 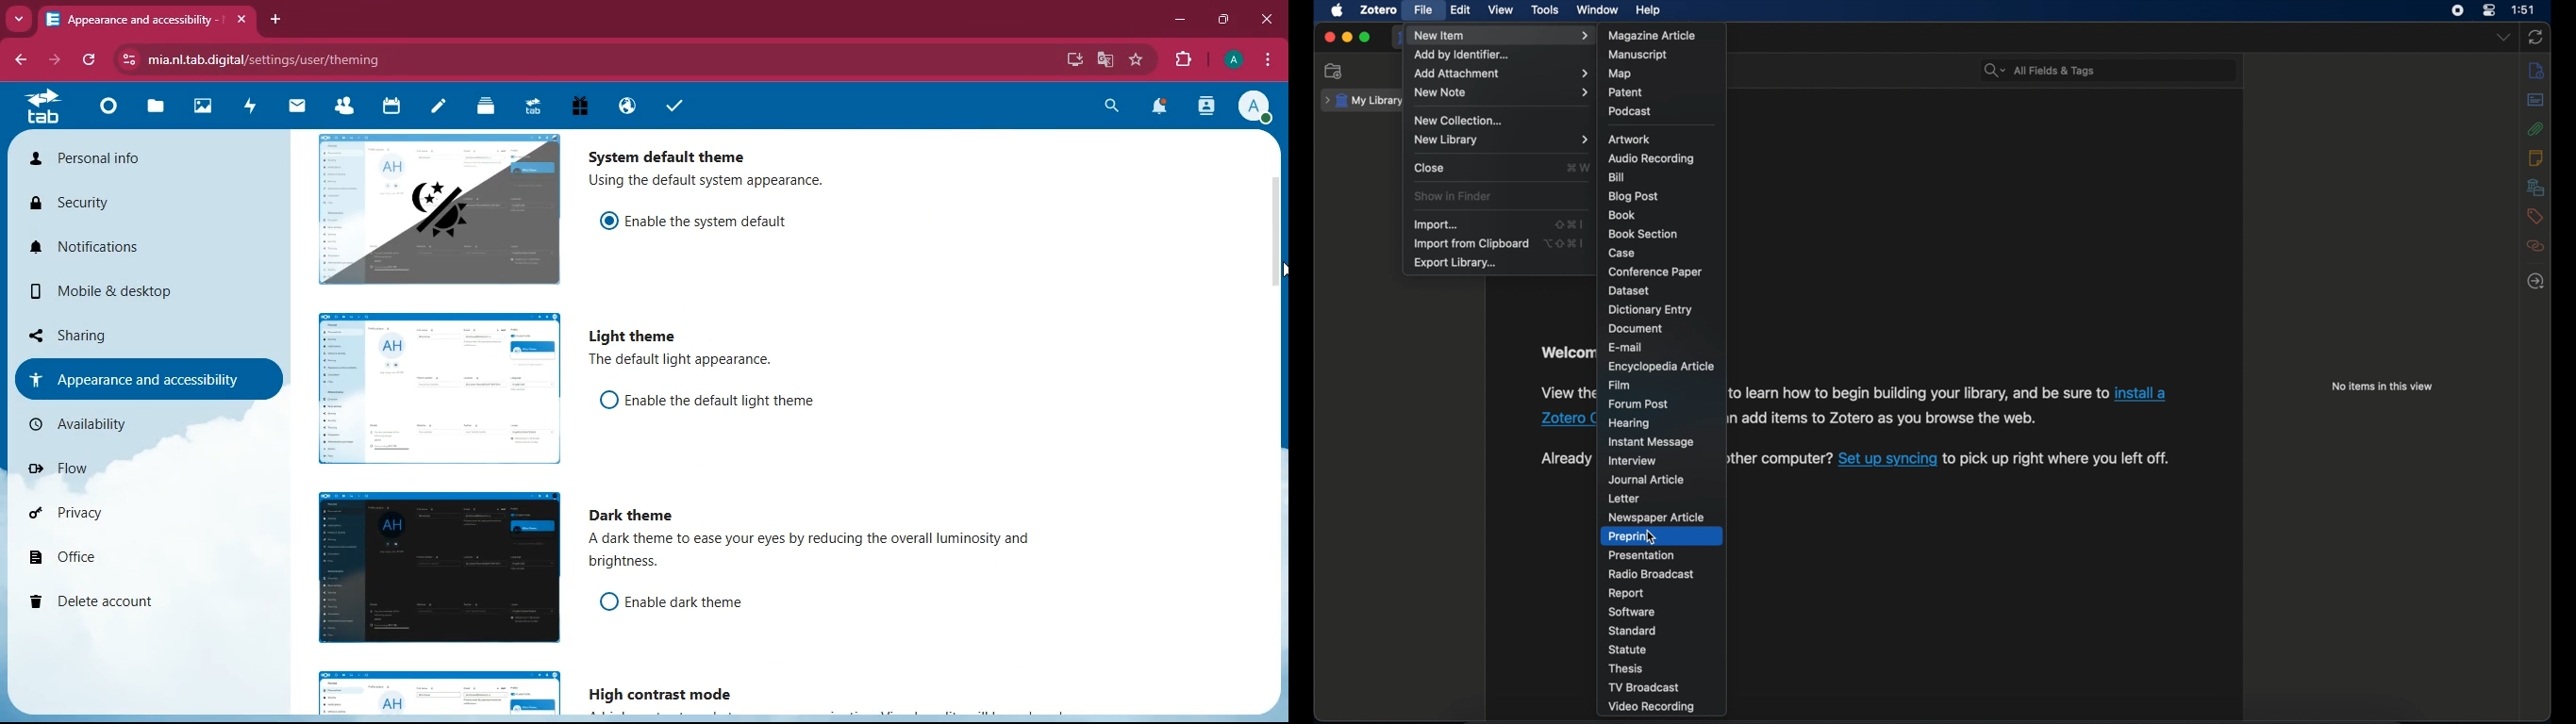 I want to click on maximize, so click(x=1225, y=20).